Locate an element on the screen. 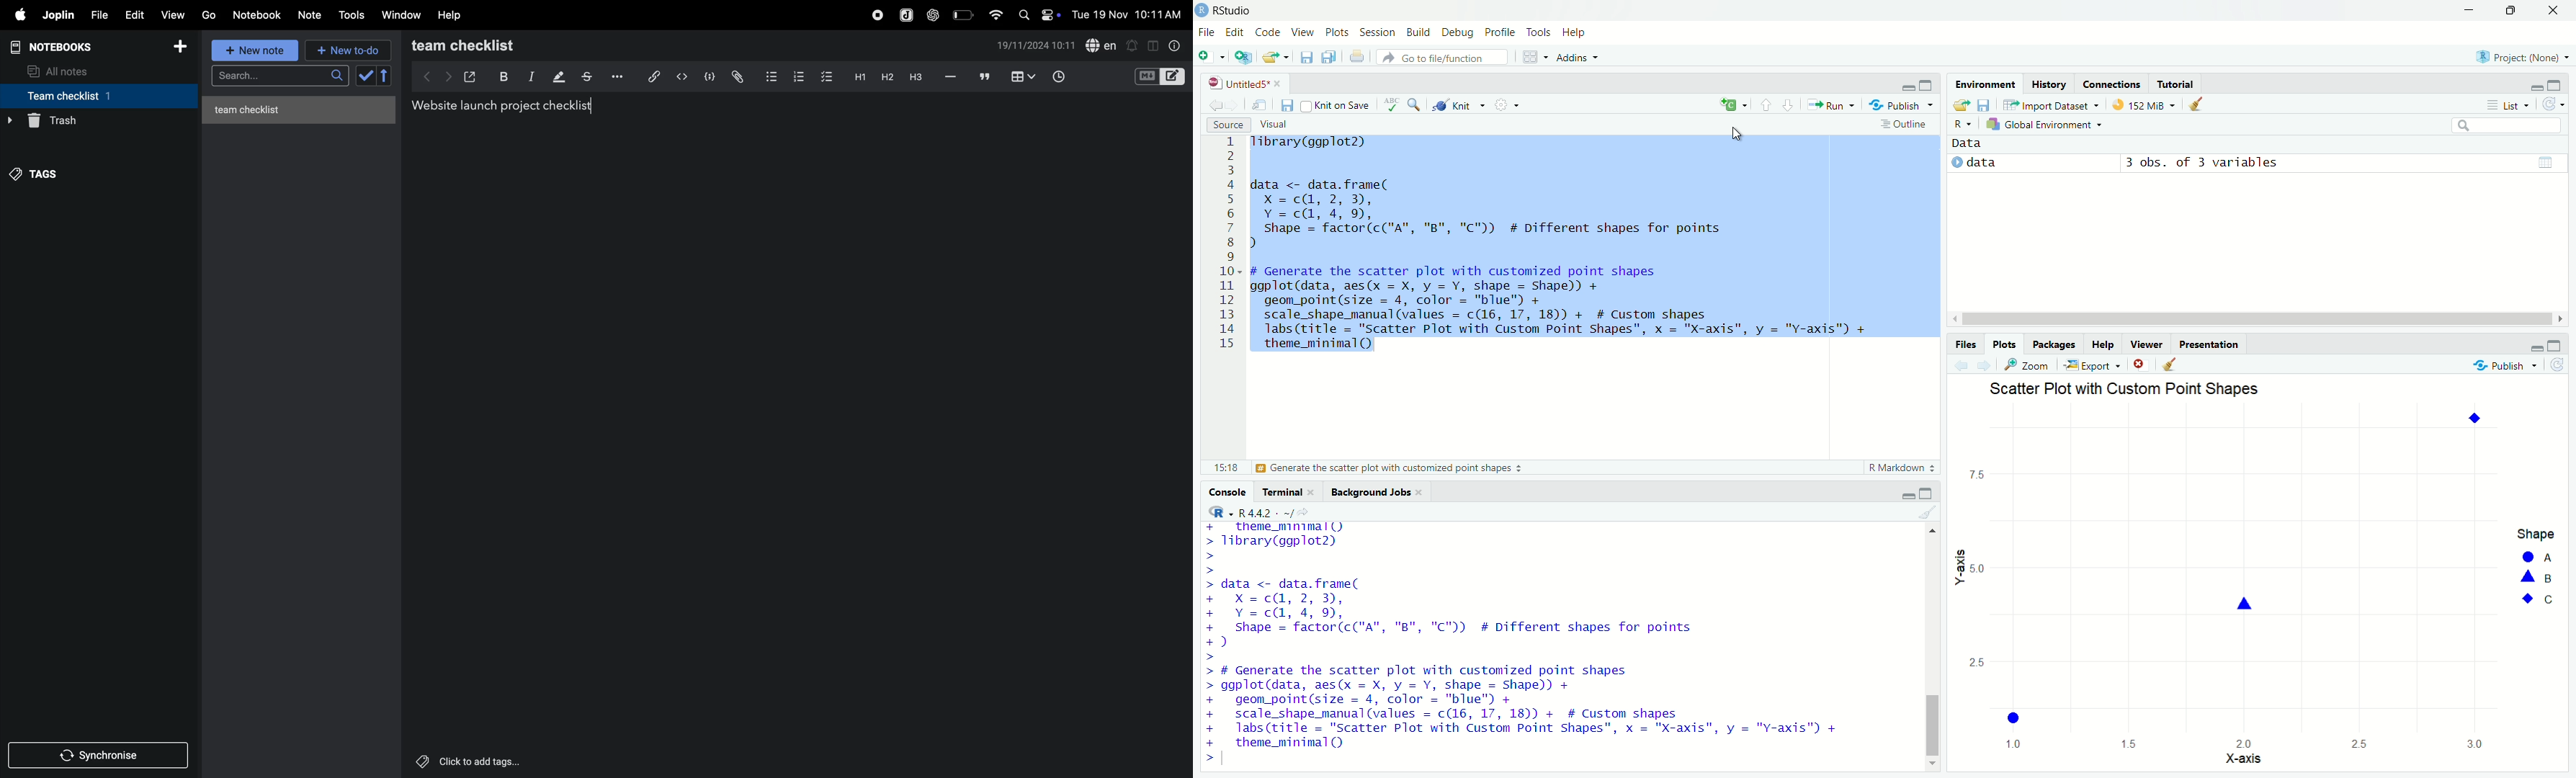 The image size is (2576, 784). Project: (None) is located at coordinates (2521, 57).